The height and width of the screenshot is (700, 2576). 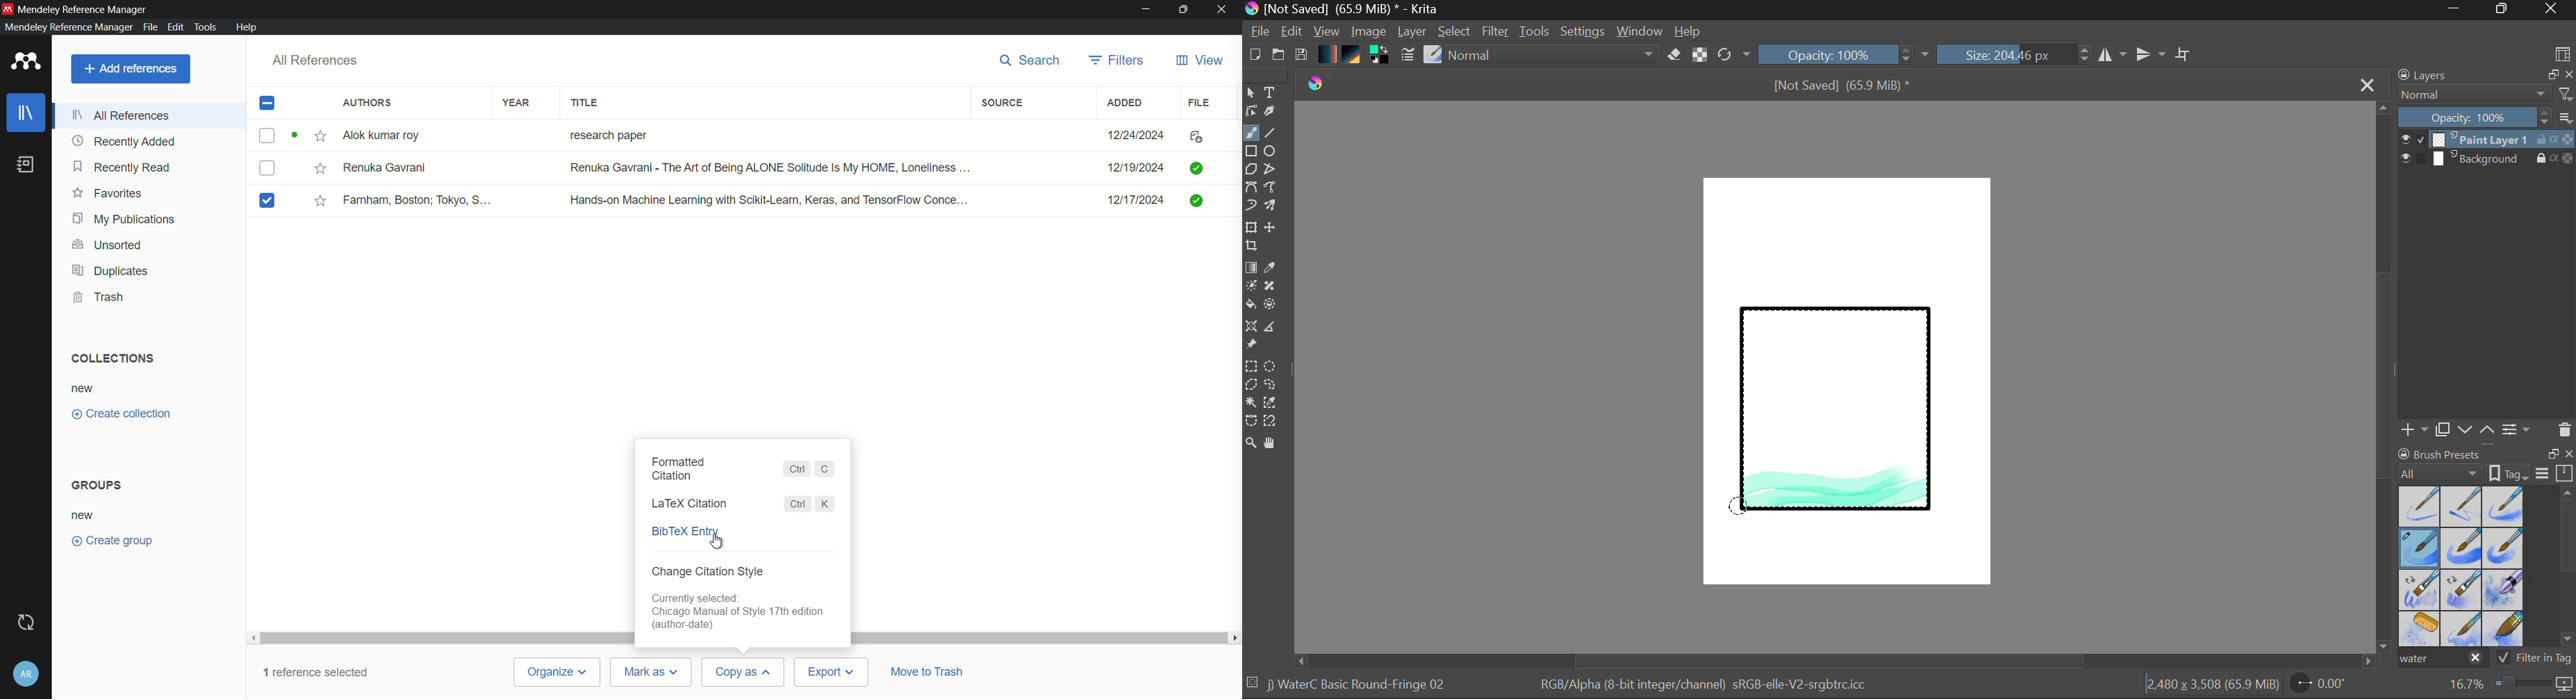 I want to click on Select, so click(x=1250, y=93).